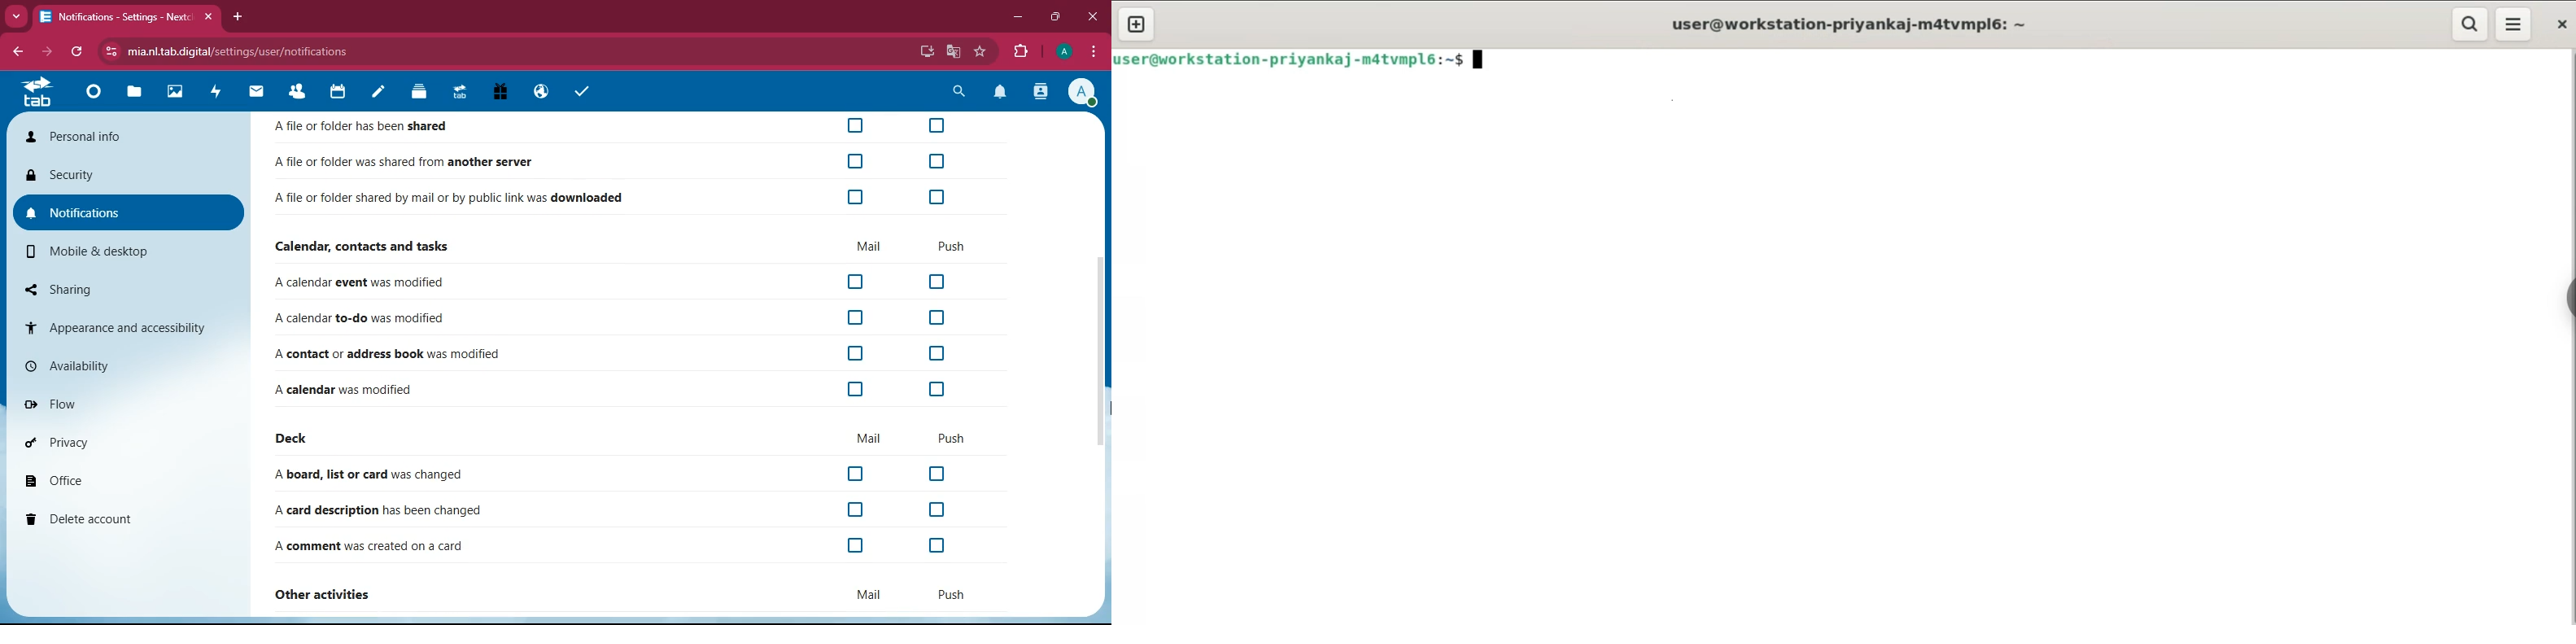 This screenshot has width=2576, height=644. I want to click on search, so click(958, 90).